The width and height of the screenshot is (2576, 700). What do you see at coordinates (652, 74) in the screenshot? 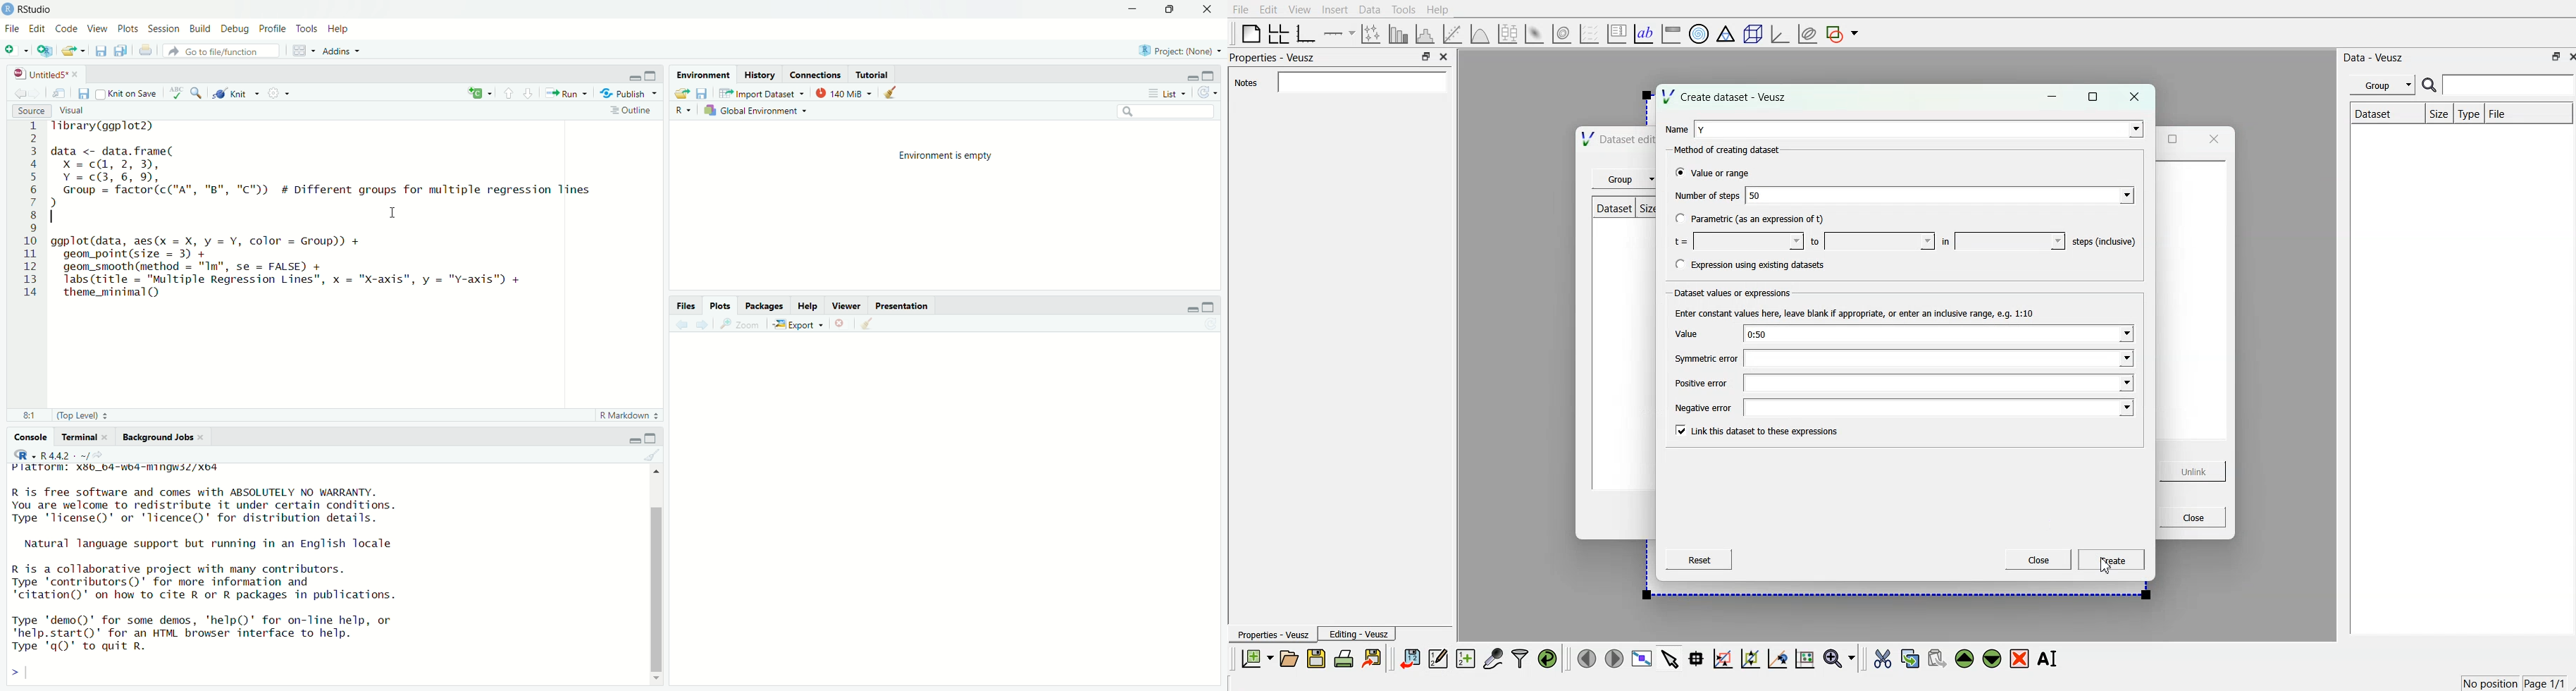
I see `maximise` at bounding box center [652, 74].